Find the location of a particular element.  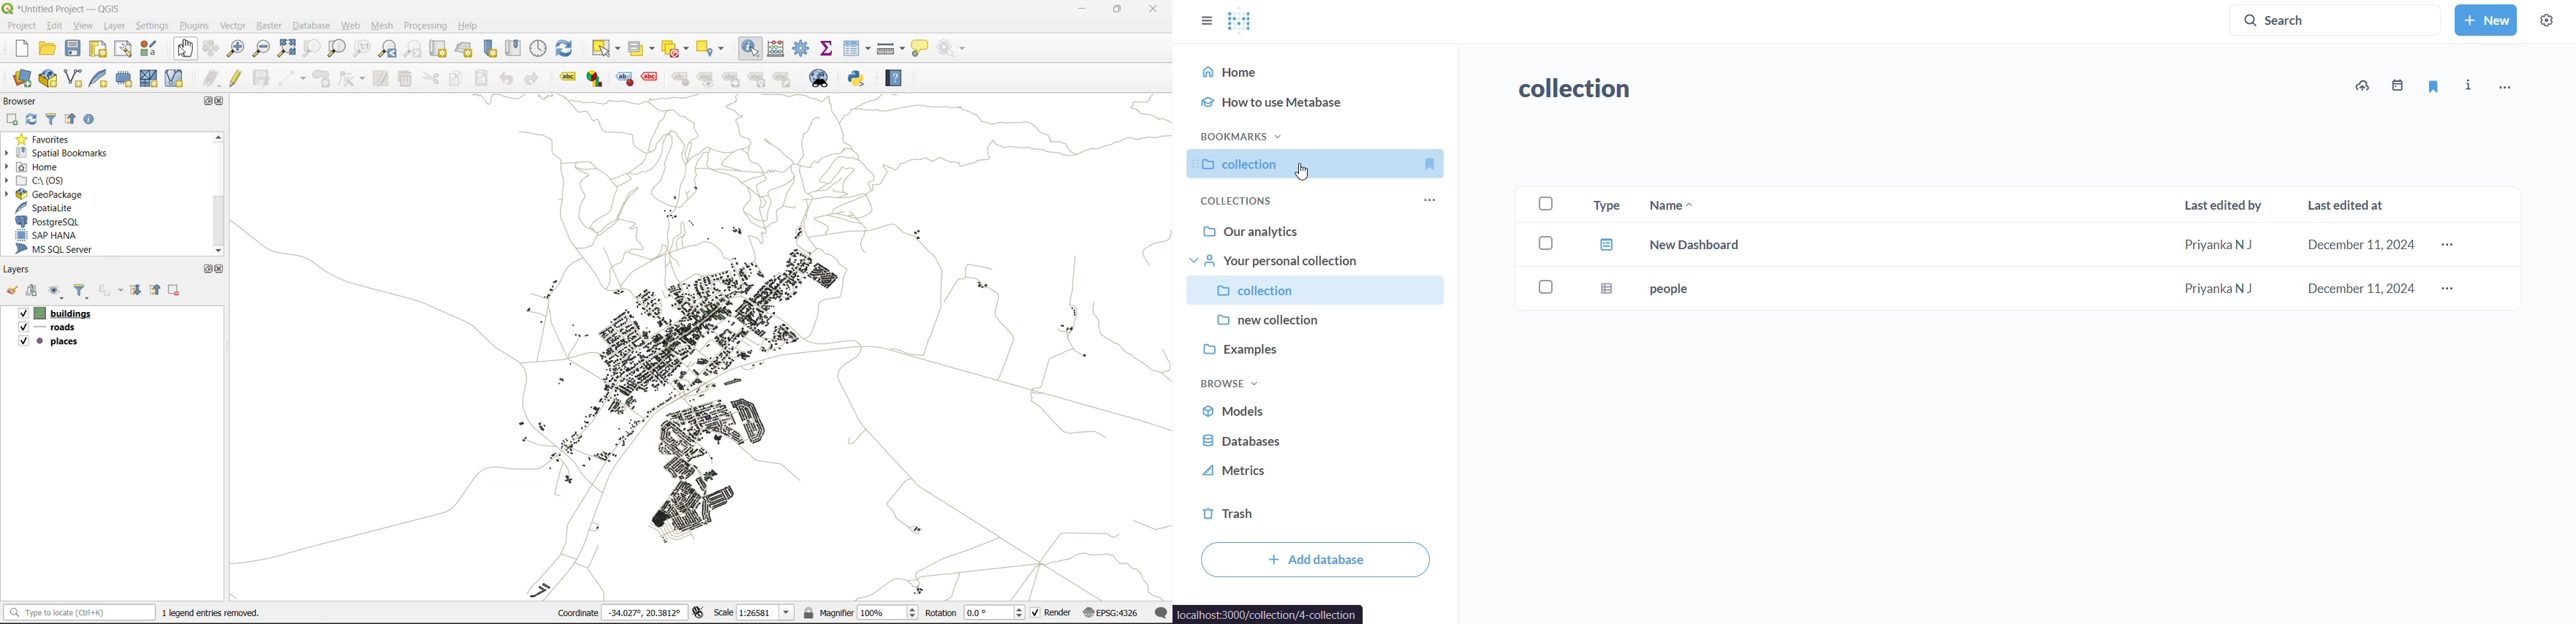

zoom layer is located at coordinates (336, 49).